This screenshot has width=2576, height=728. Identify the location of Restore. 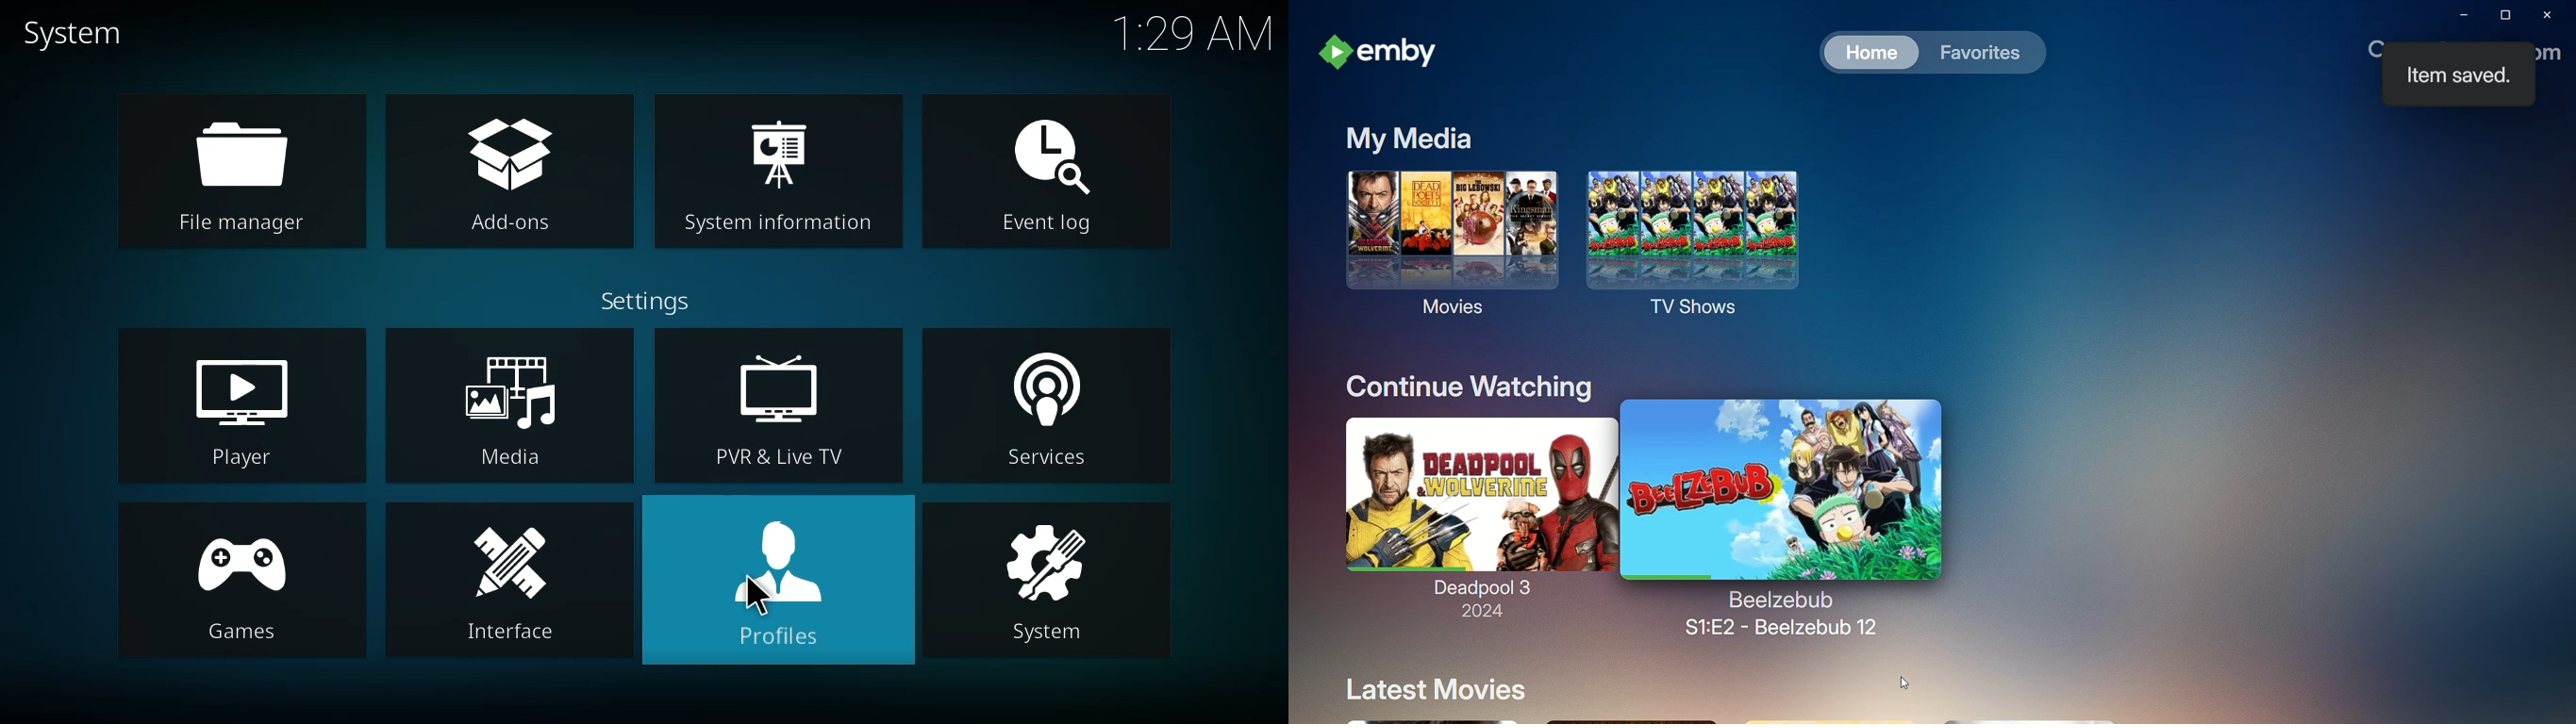
(2501, 17).